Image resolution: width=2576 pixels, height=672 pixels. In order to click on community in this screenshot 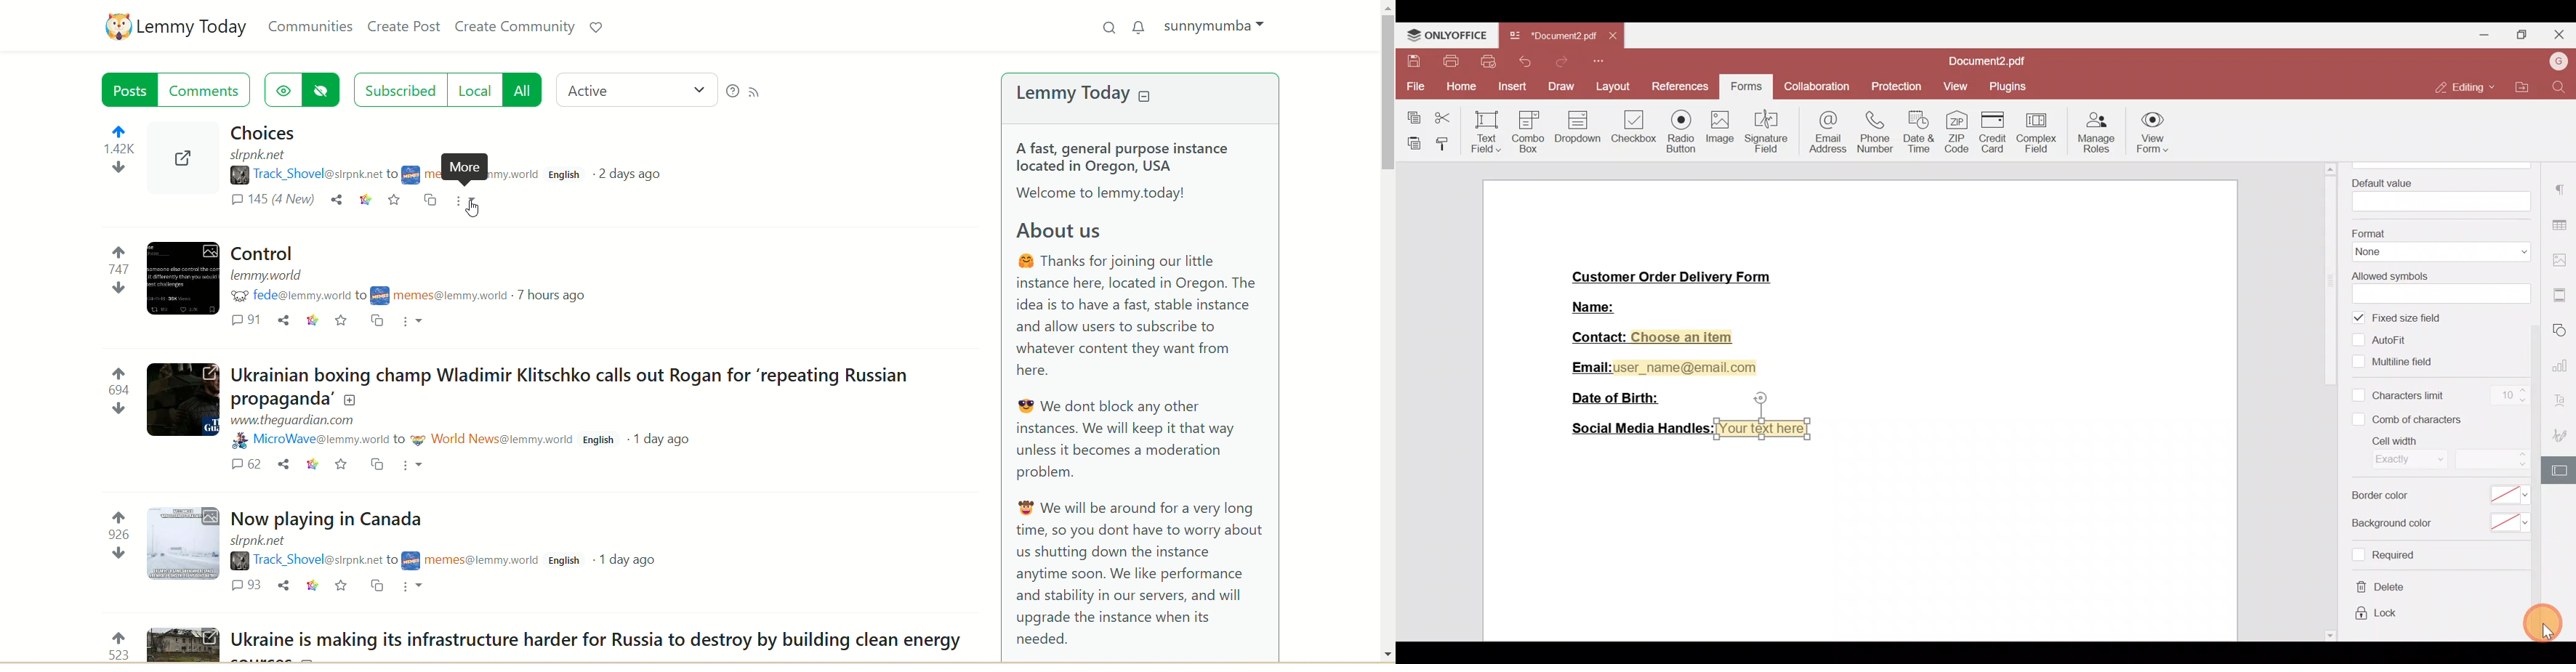, I will do `click(493, 440)`.